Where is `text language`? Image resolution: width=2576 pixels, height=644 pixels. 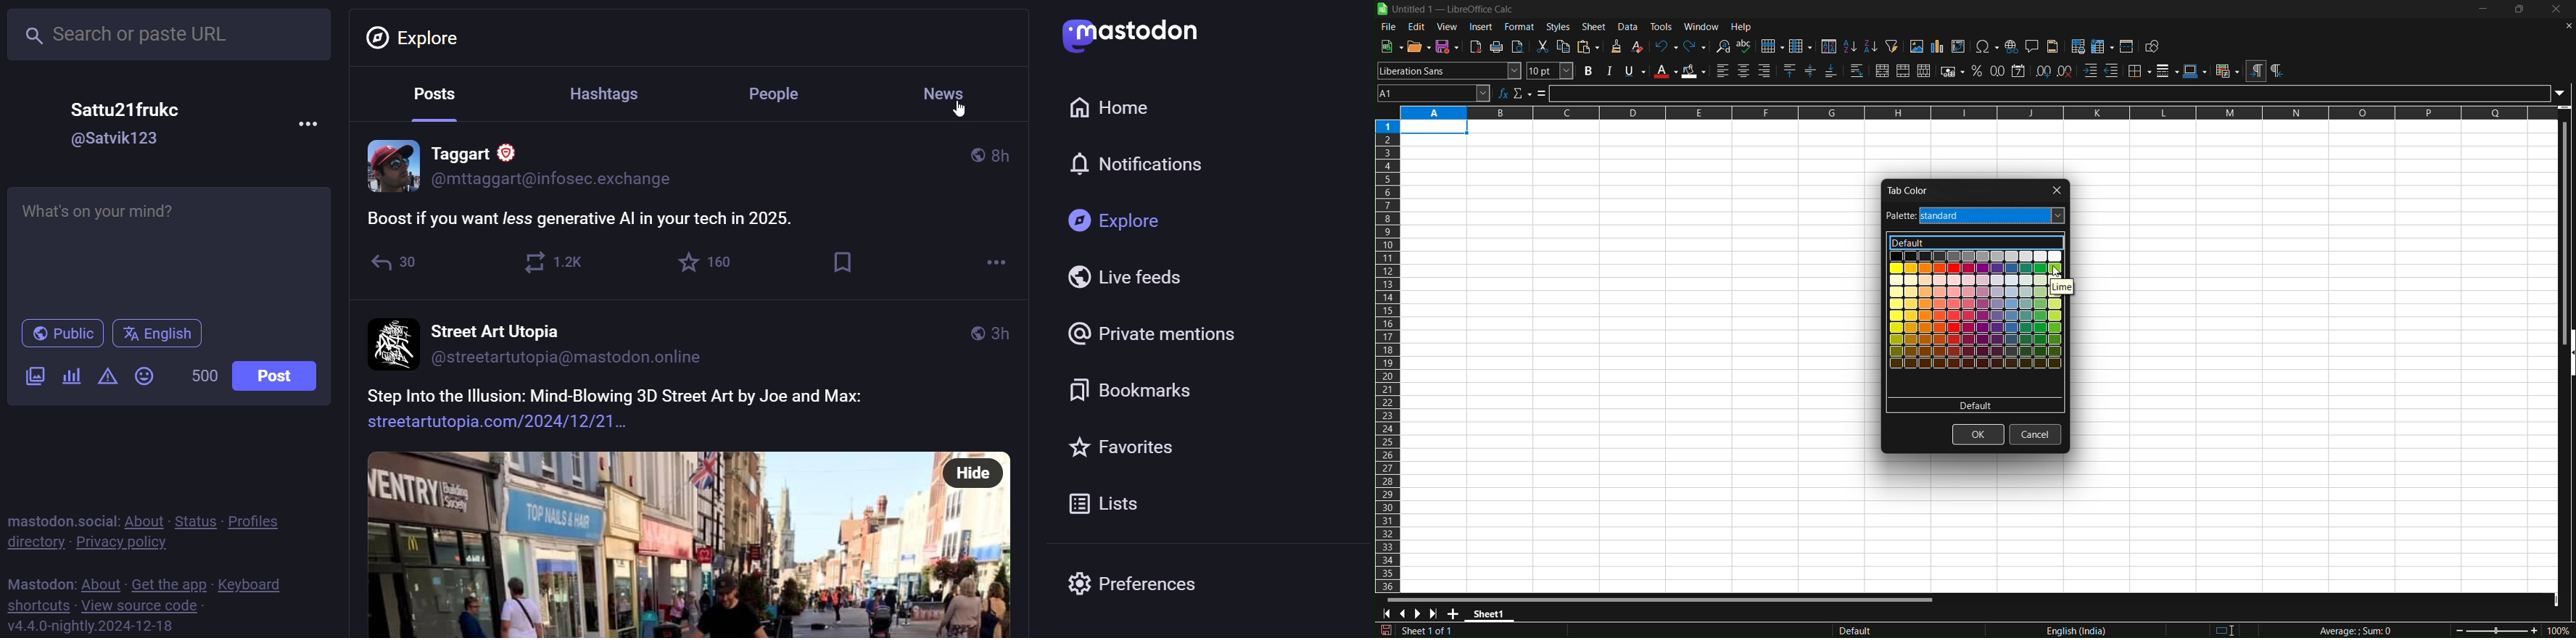 text language is located at coordinates (2016, 630).